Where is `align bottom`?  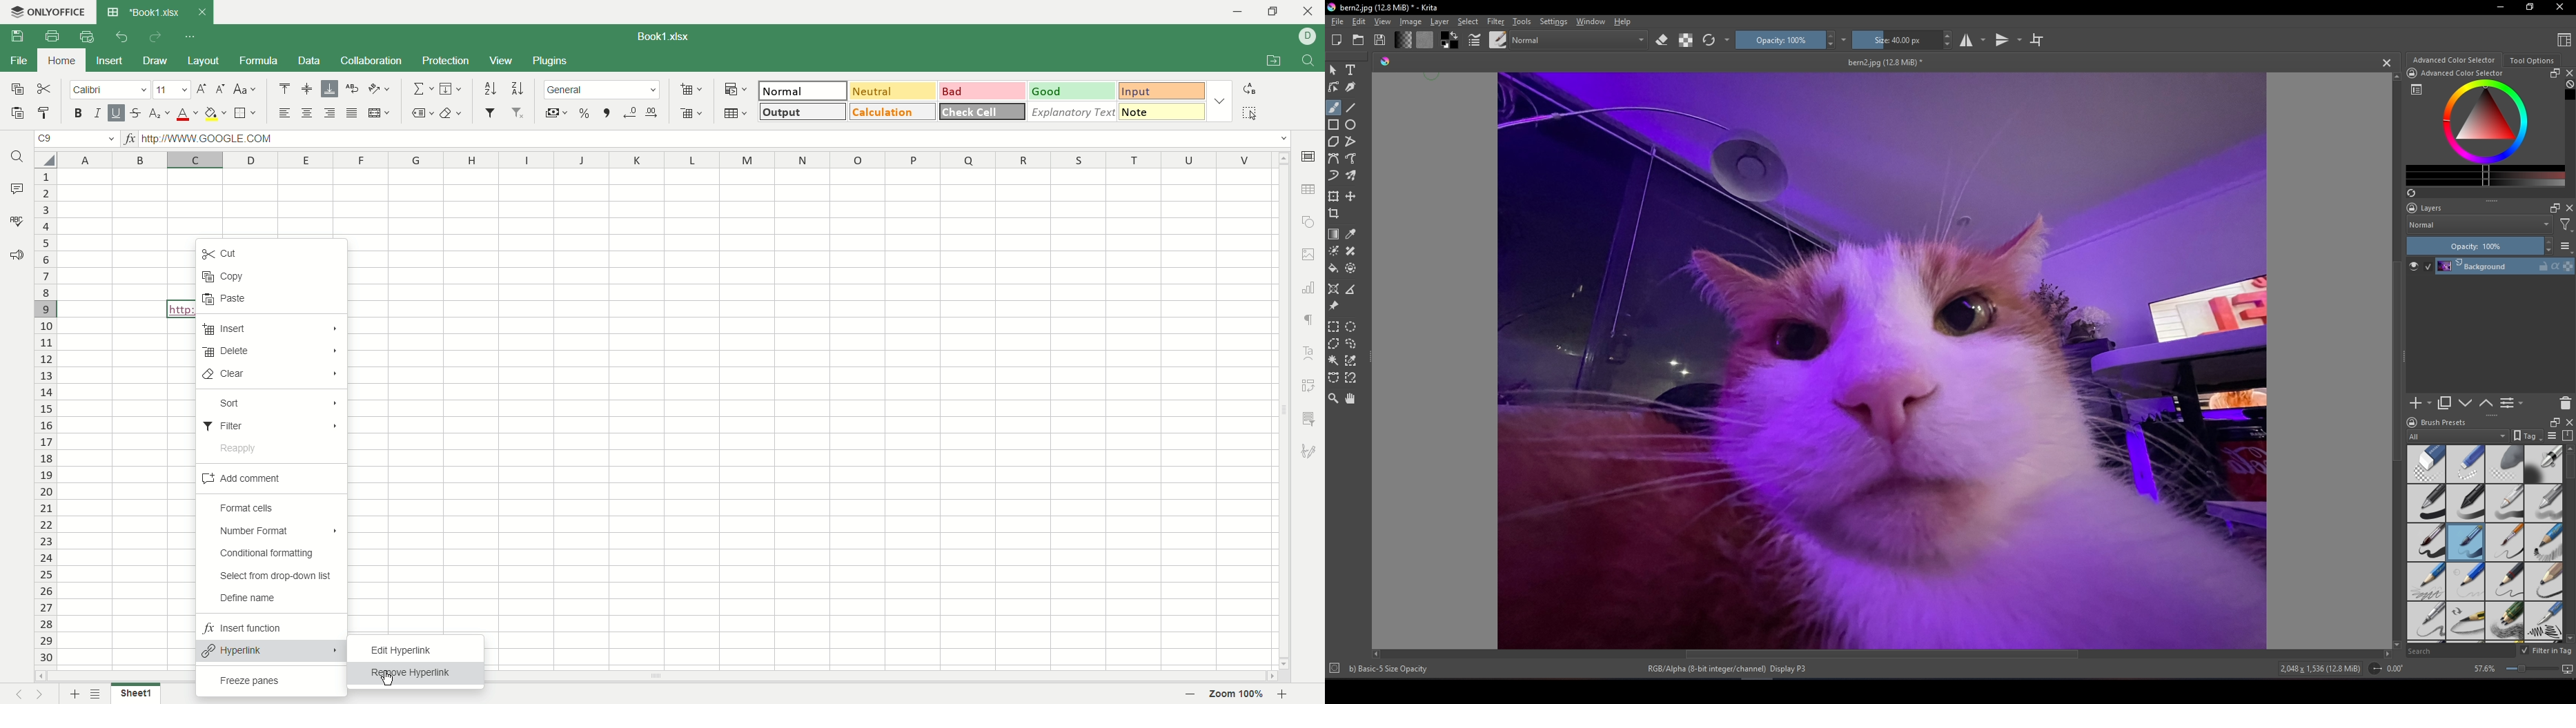 align bottom is located at coordinates (330, 88).